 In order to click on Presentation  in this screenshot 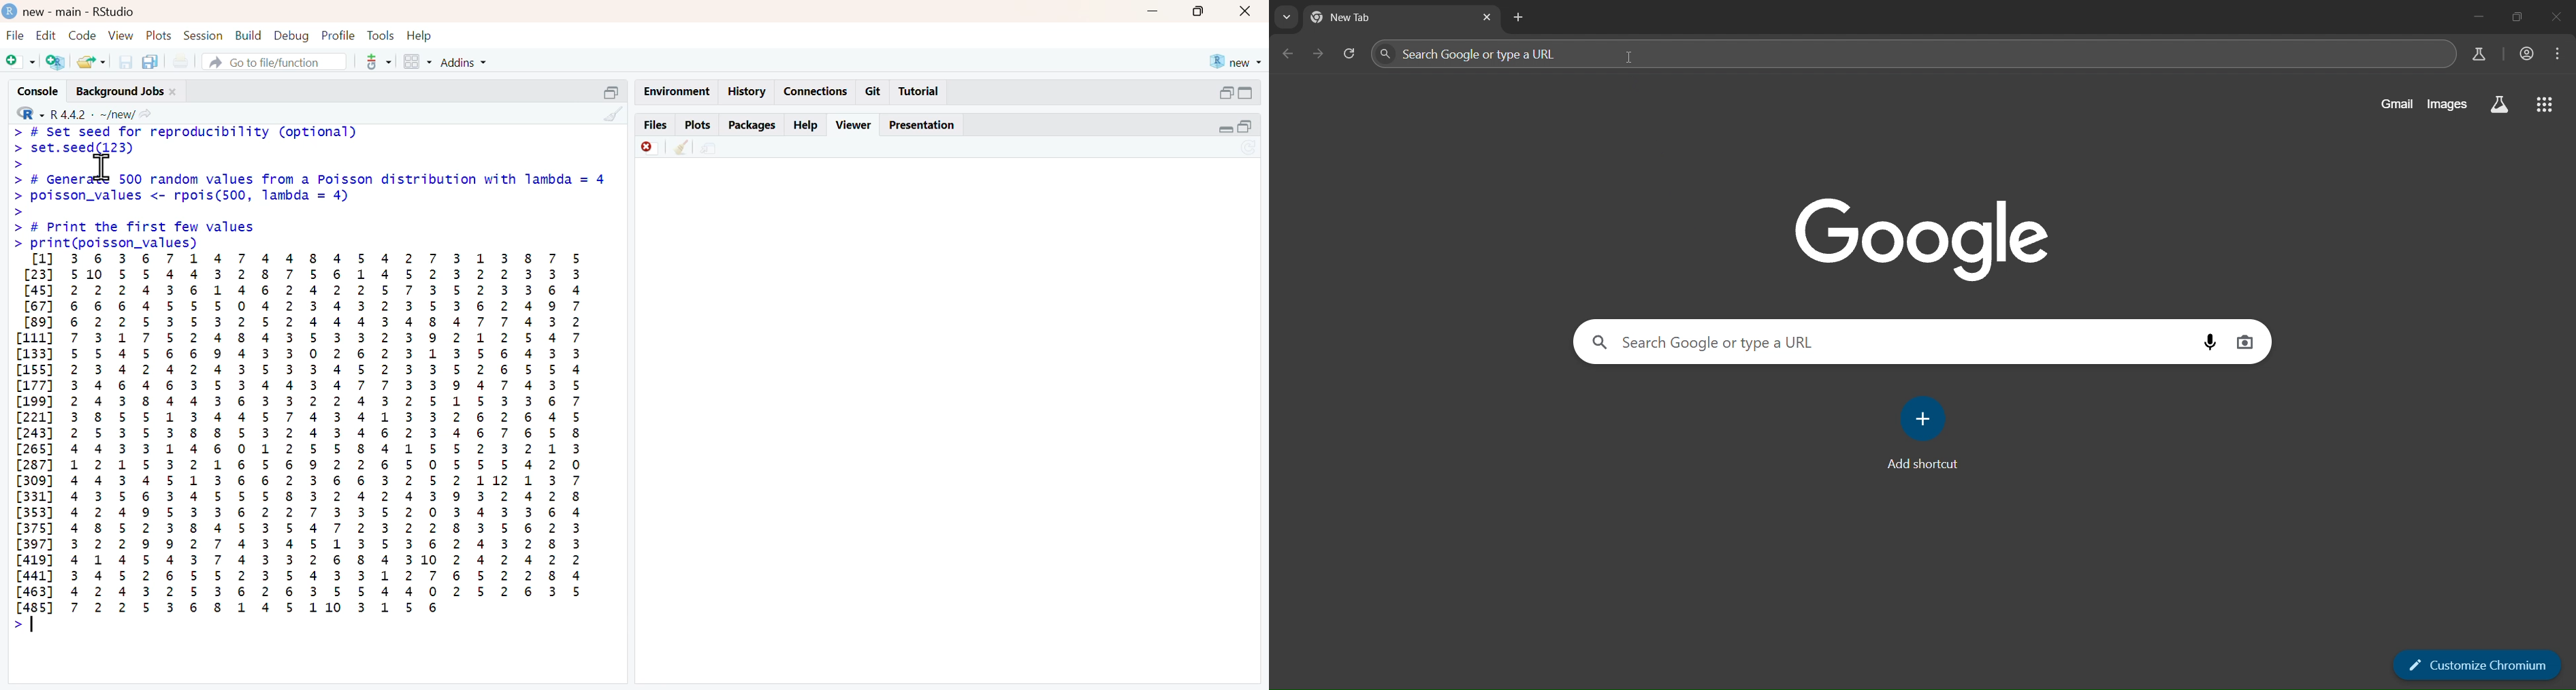, I will do `click(922, 125)`.